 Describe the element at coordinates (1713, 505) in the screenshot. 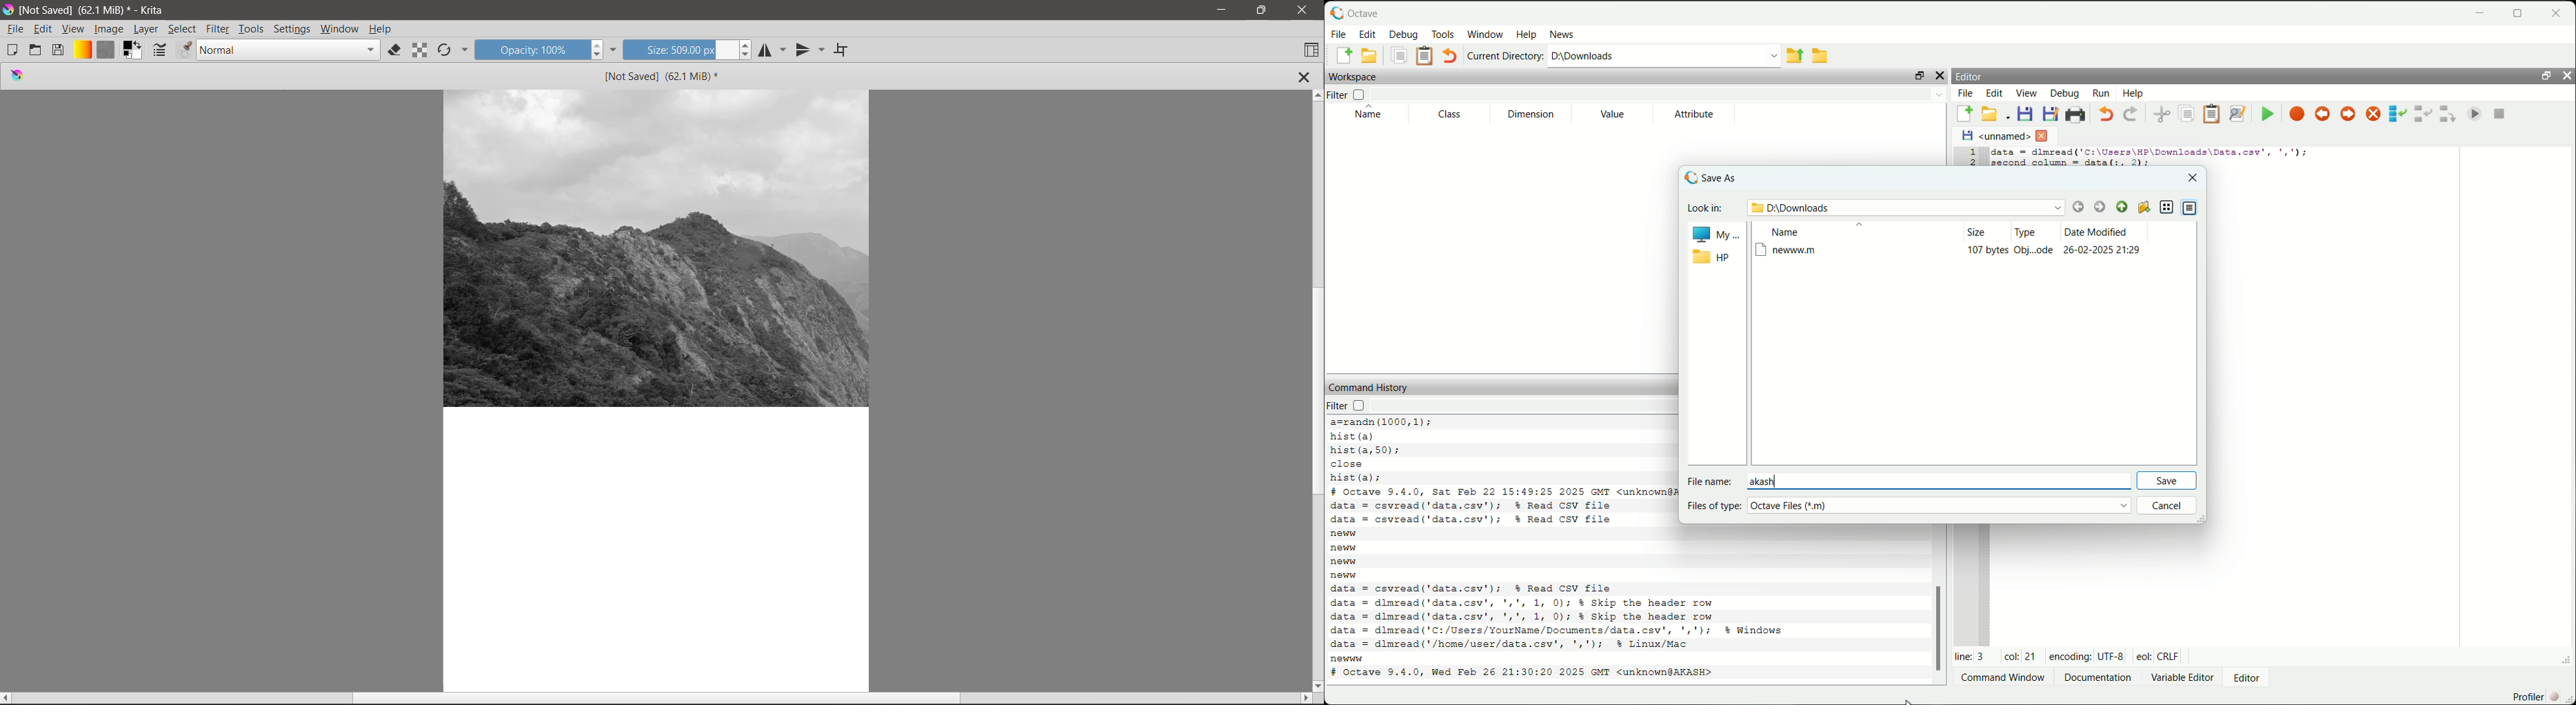

I see `files of type` at that location.